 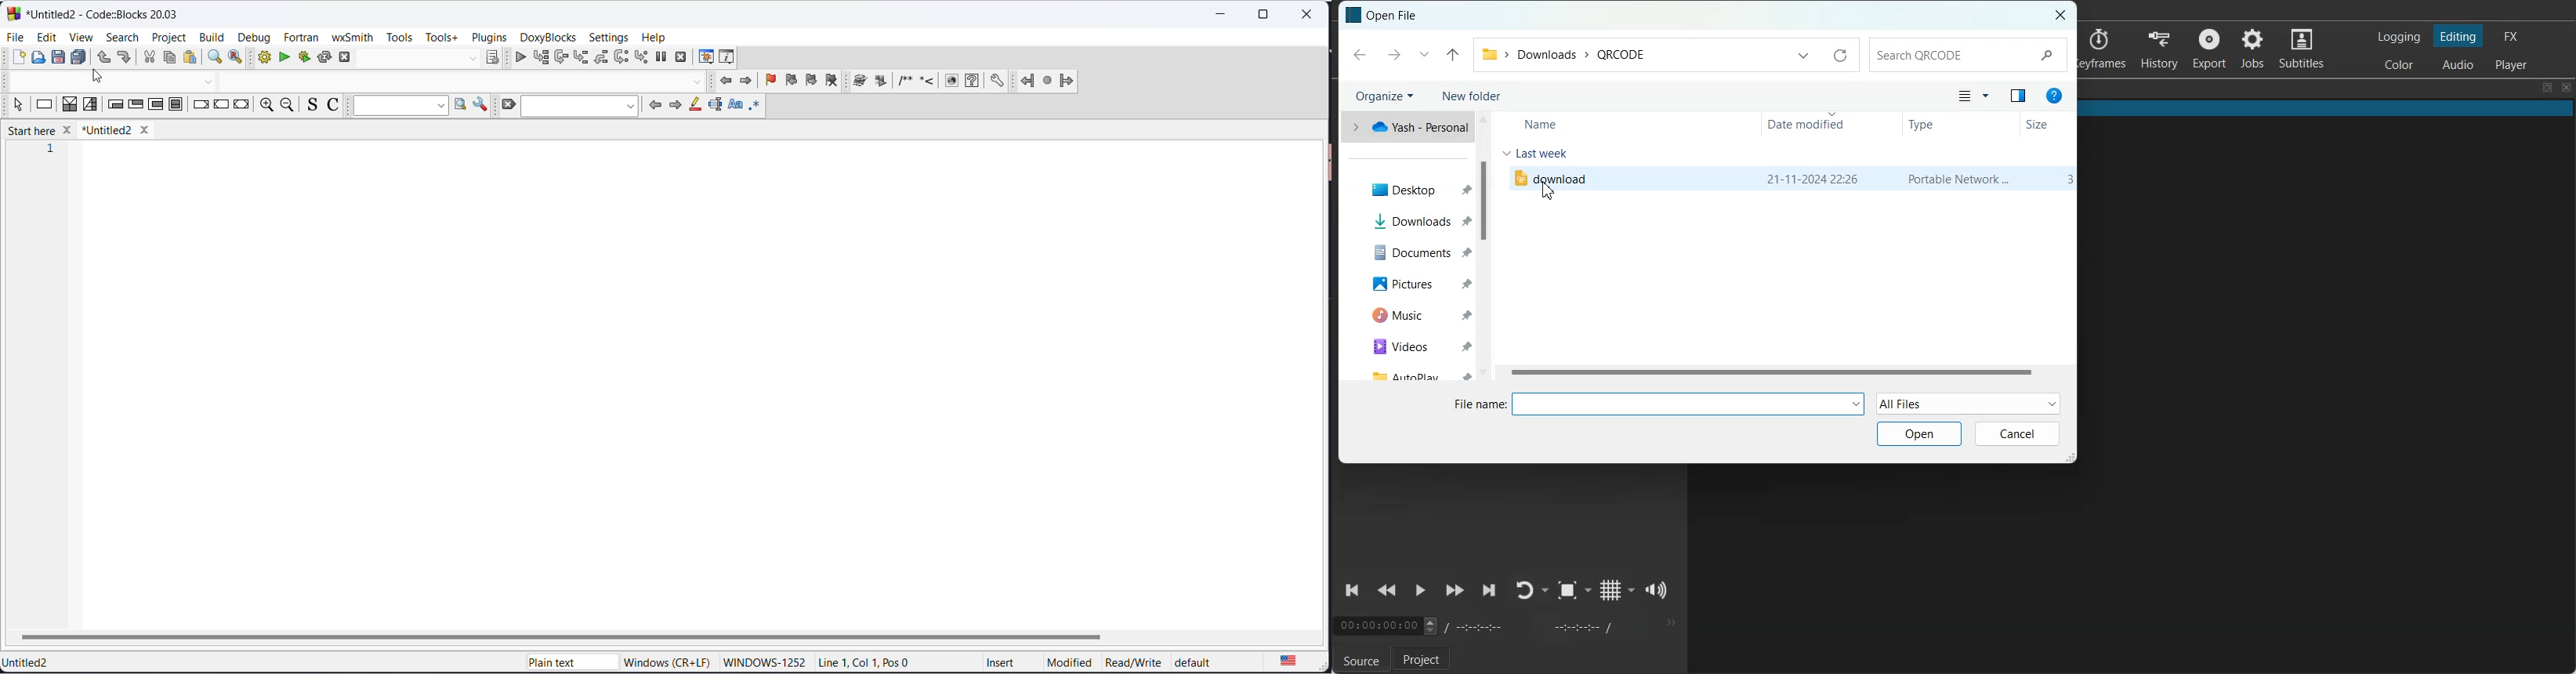 What do you see at coordinates (18, 58) in the screenshot?
I see `new file` at bounding box center [18, 58].